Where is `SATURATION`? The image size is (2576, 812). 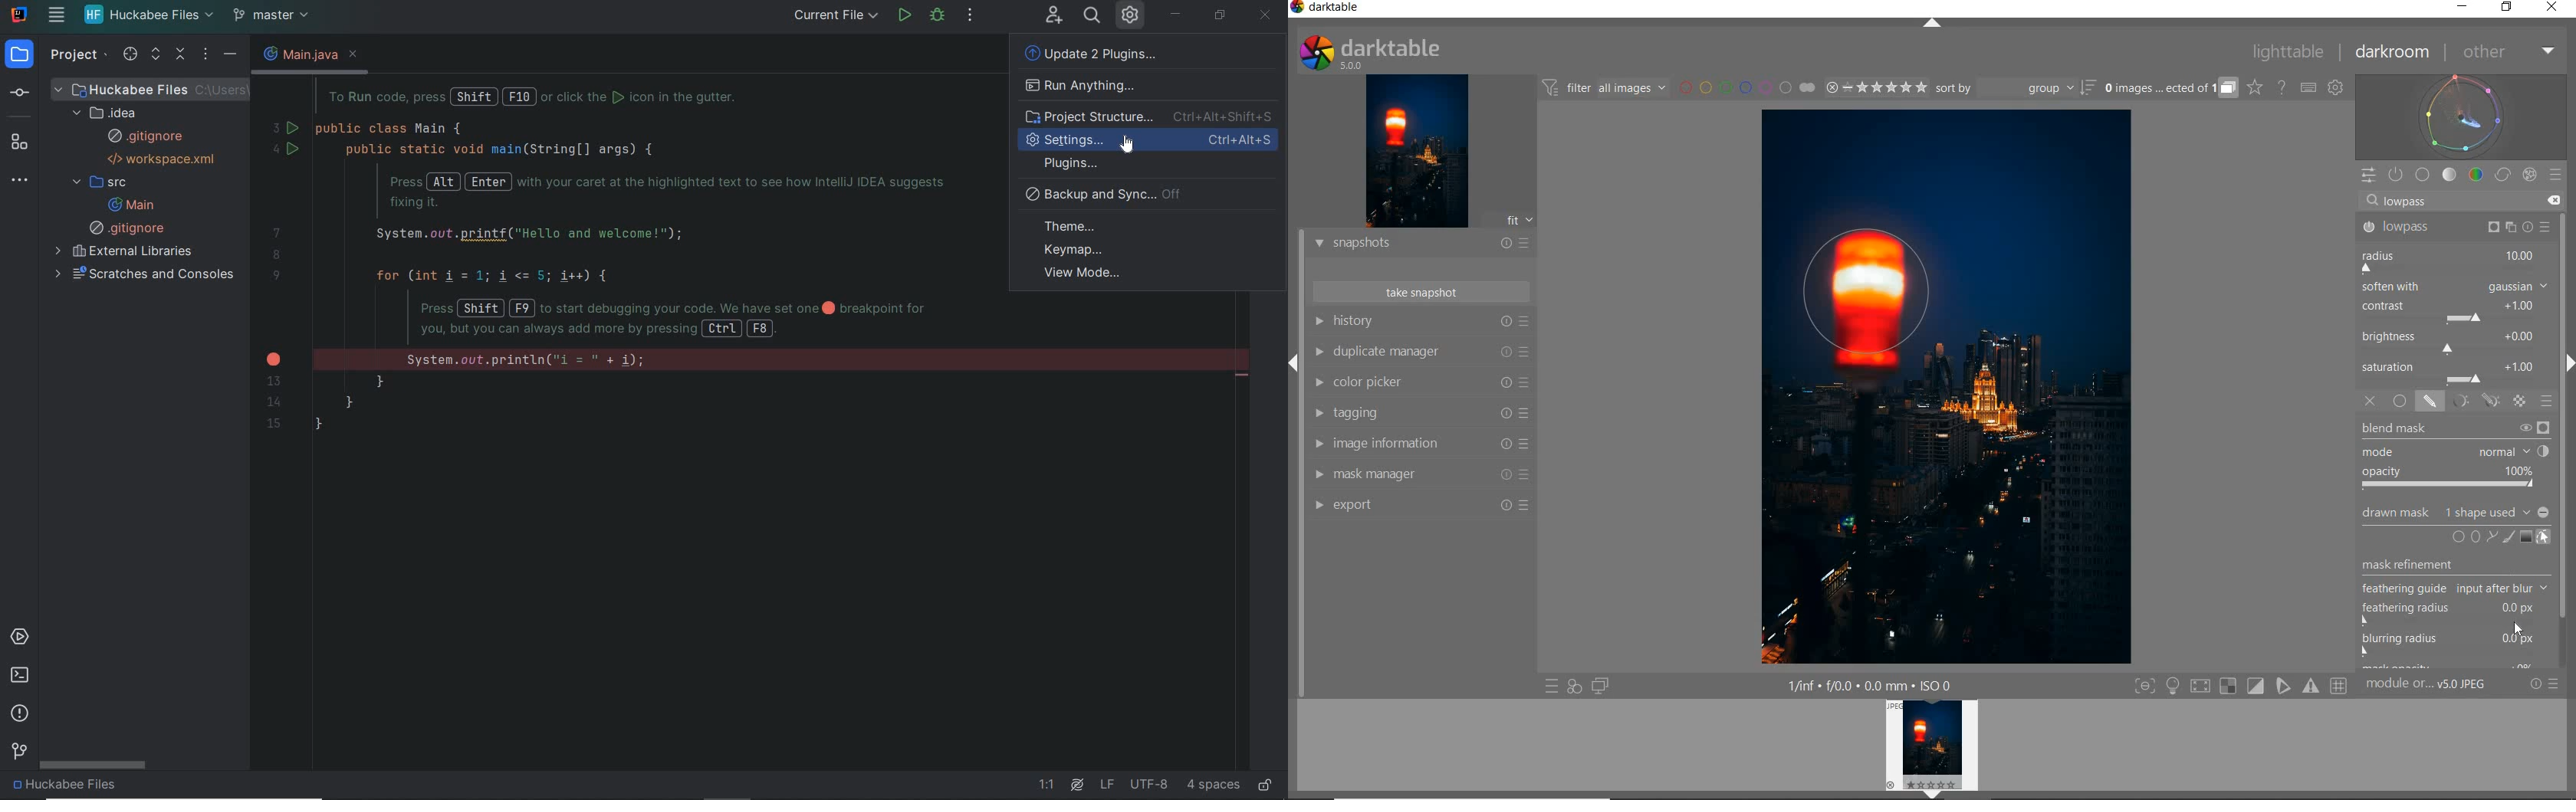 SATURATION is located at coordinates (2456, 372).